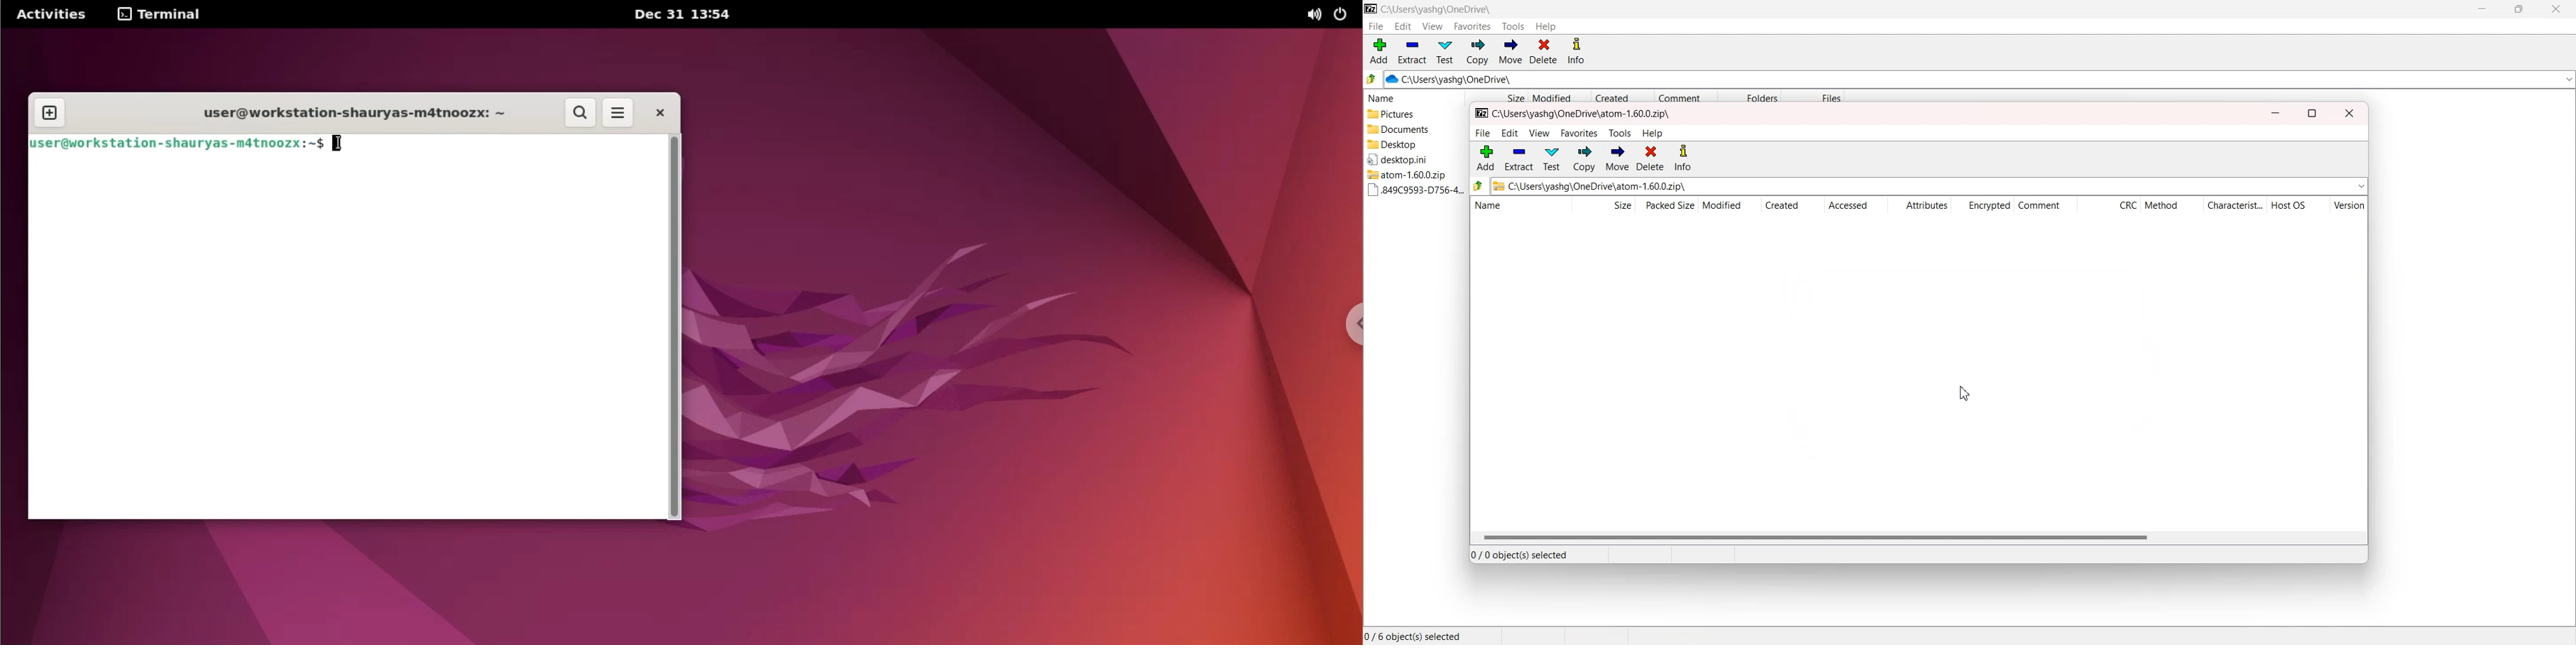  I want to click on delete, so click(1650, 158).